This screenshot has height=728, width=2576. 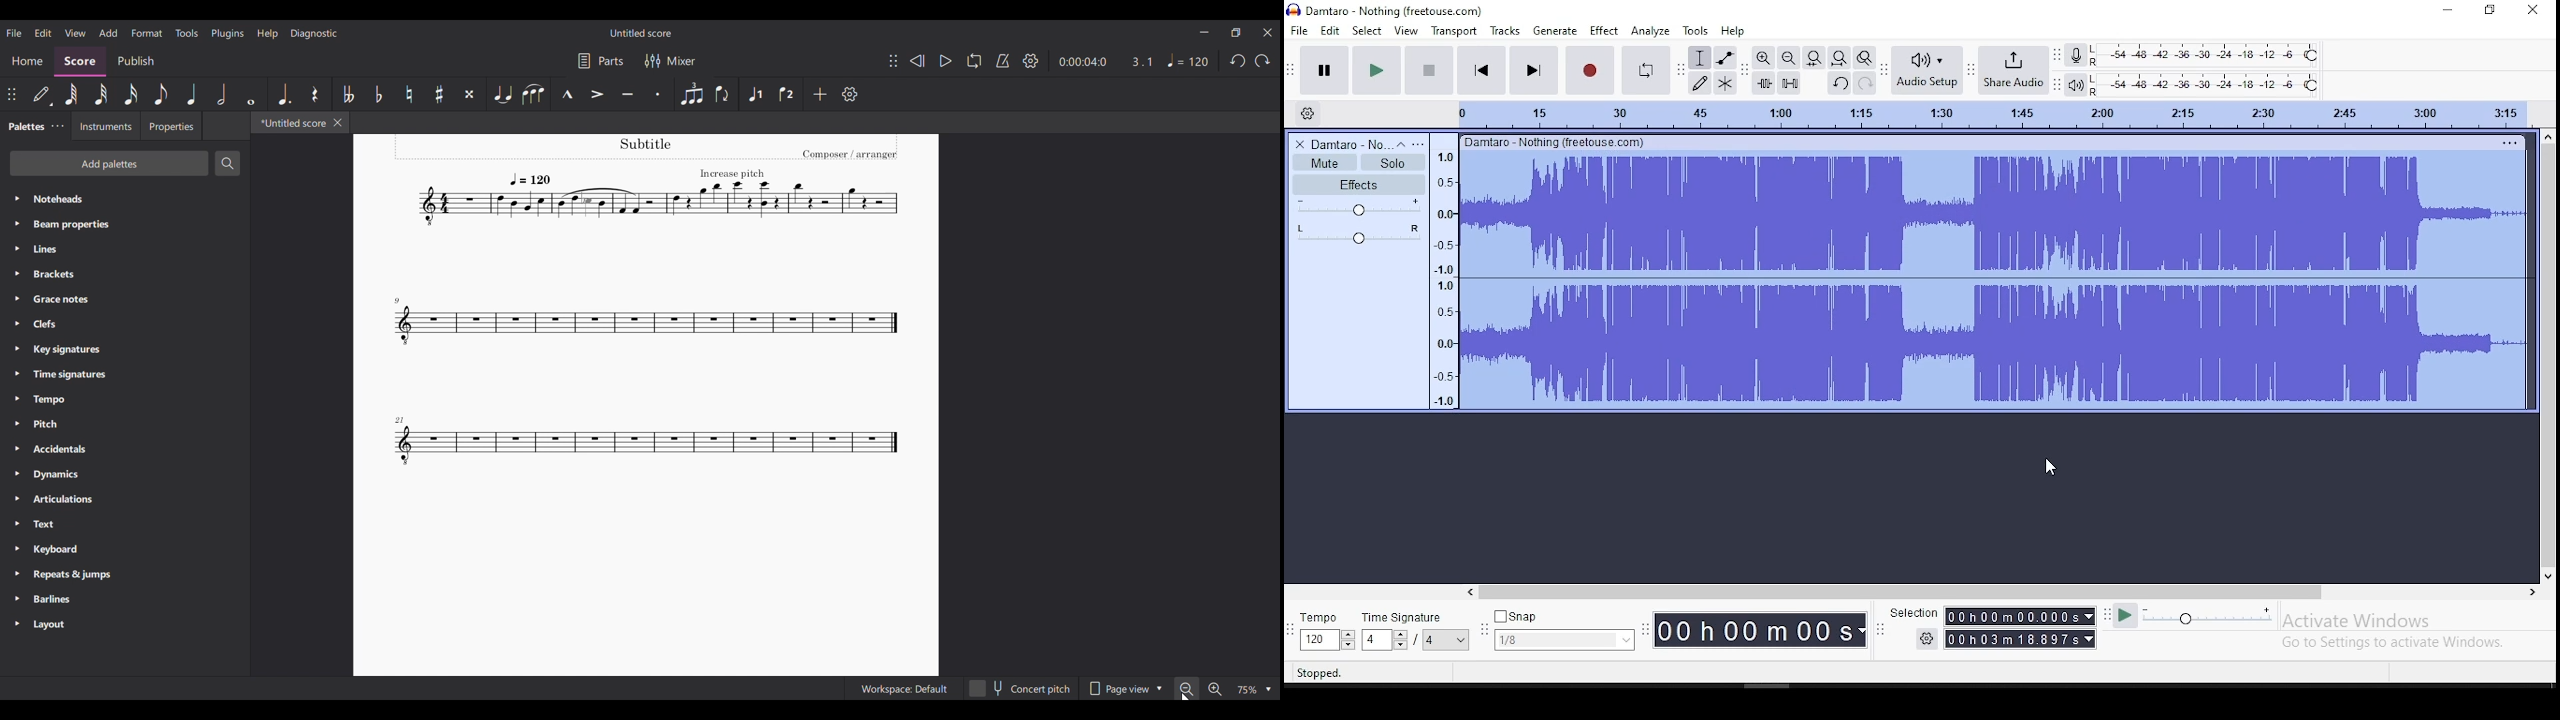 What do you see at coordinates (1696, 30) in the screenshot?
I see `tools` at bounding box center [1696, 30].